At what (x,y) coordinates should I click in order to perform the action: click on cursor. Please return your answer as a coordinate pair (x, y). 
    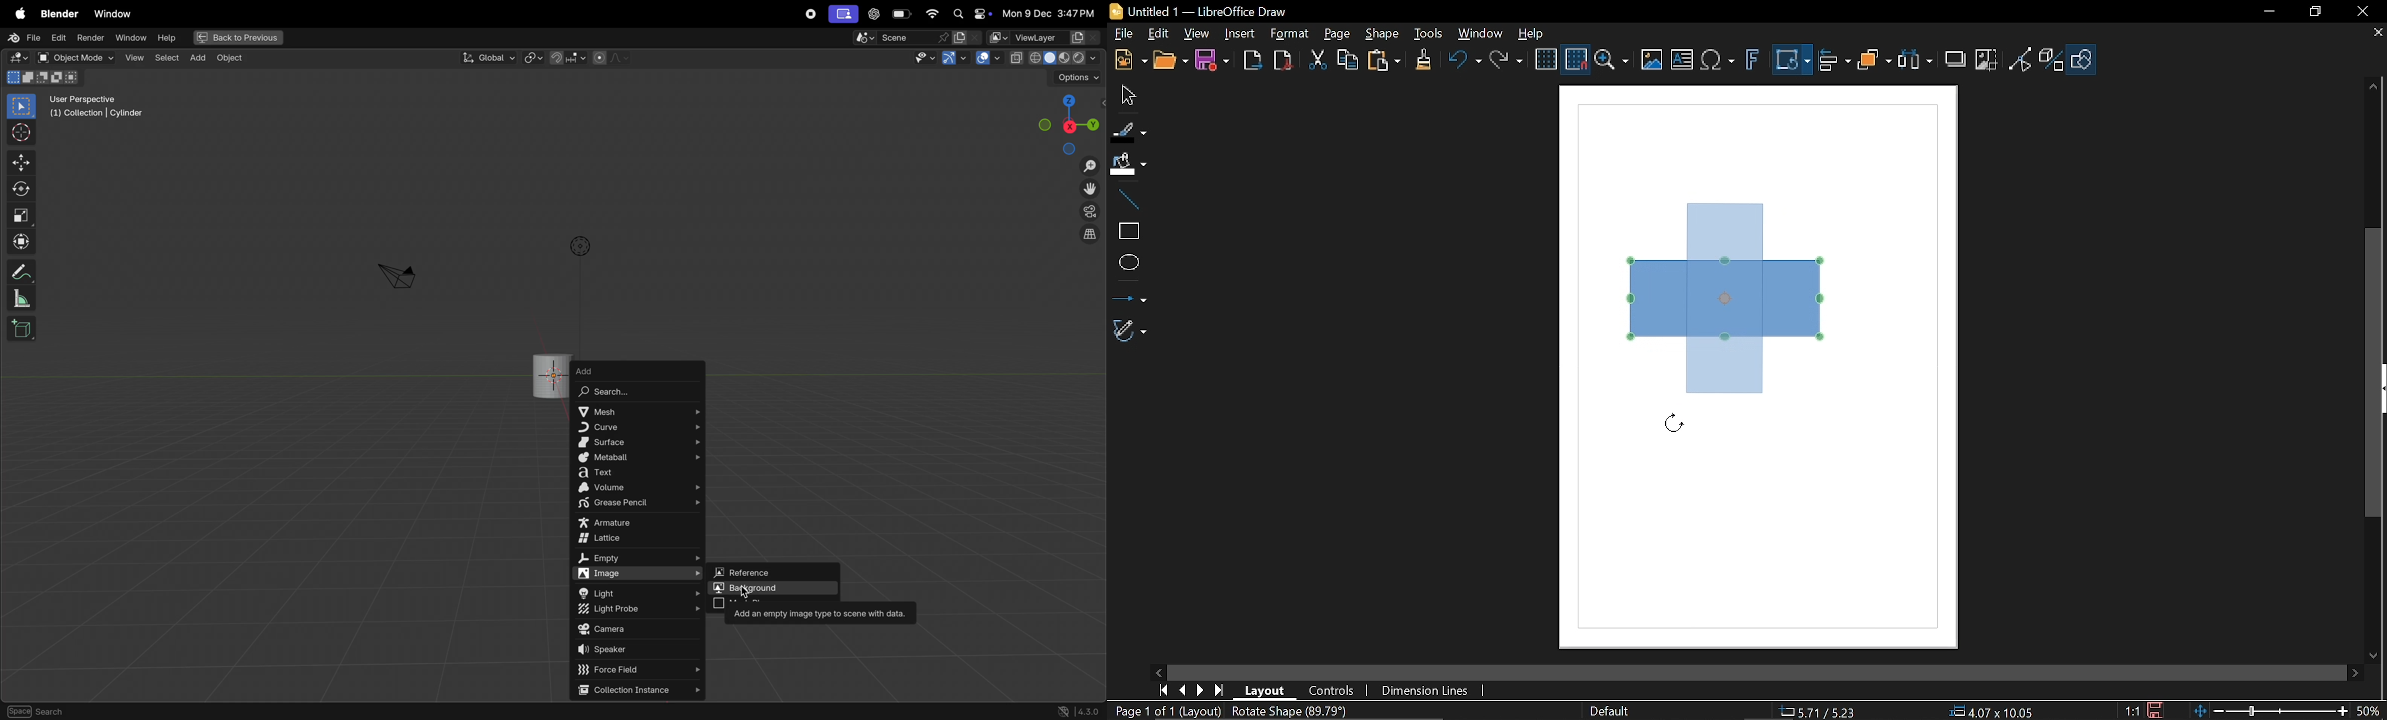
    Looking at the image, I should click on (758, 598).